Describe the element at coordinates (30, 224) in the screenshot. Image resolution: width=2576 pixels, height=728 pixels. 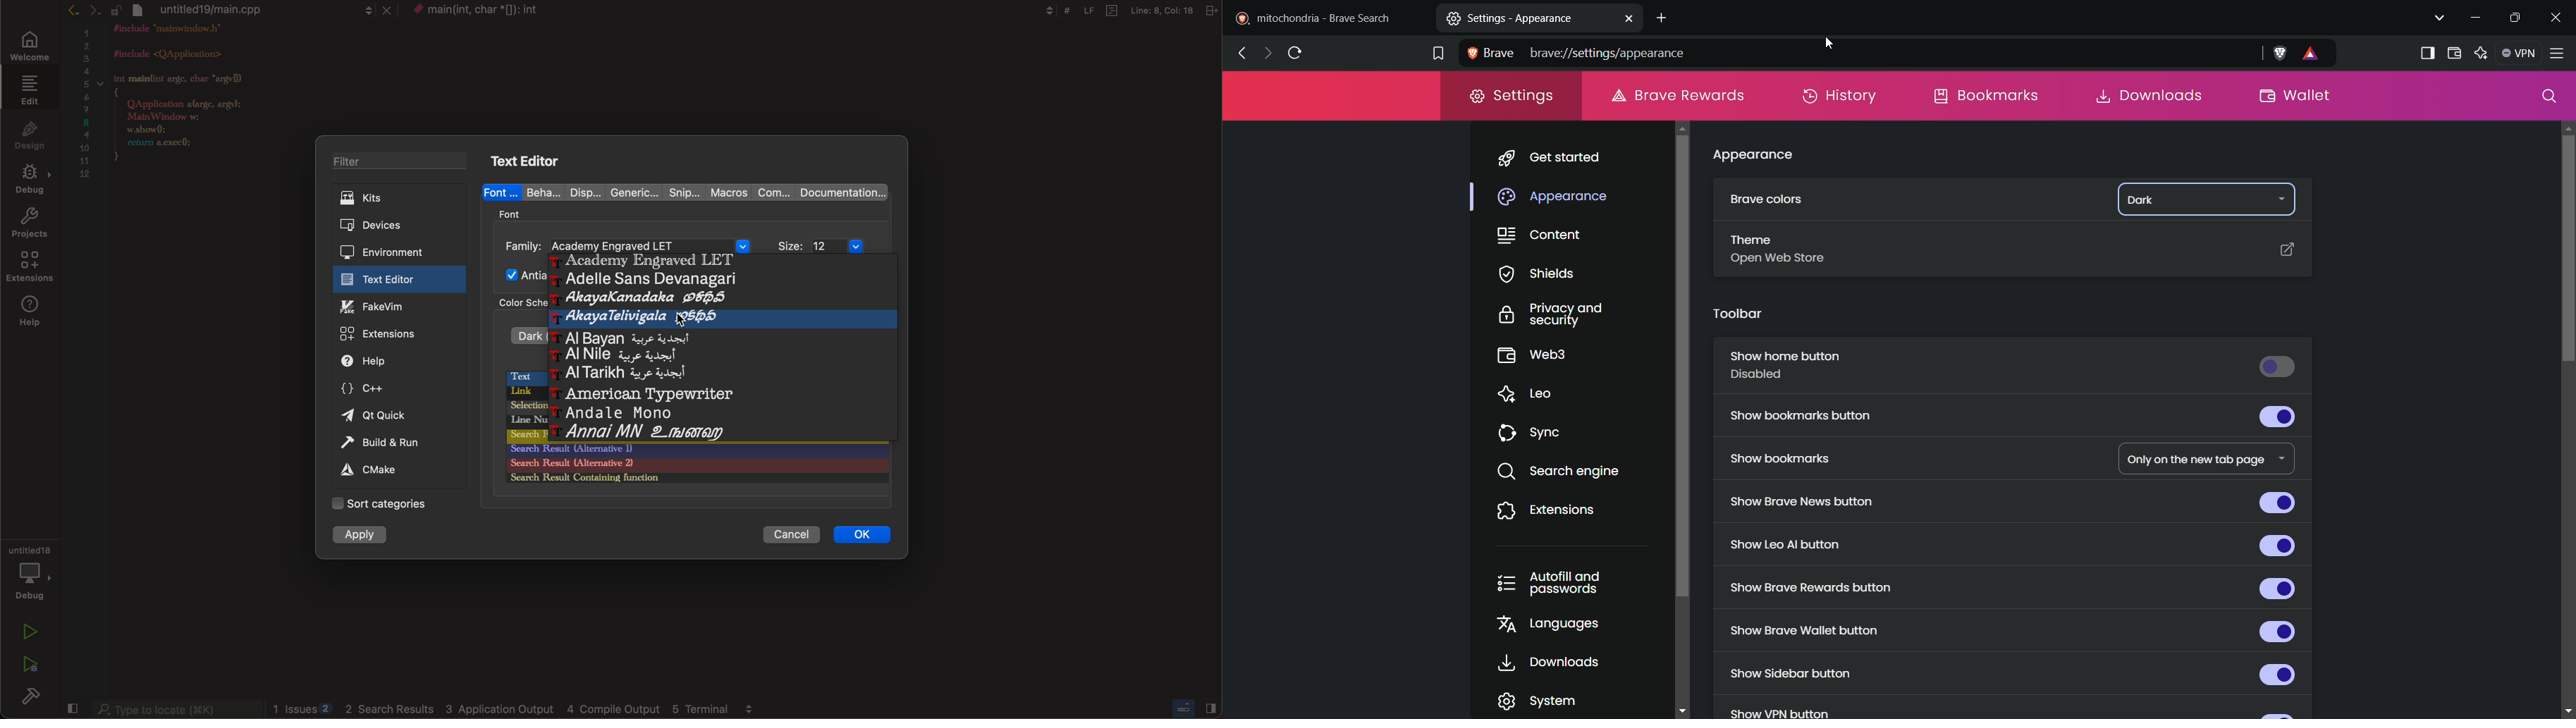
I see `projects` at that location.